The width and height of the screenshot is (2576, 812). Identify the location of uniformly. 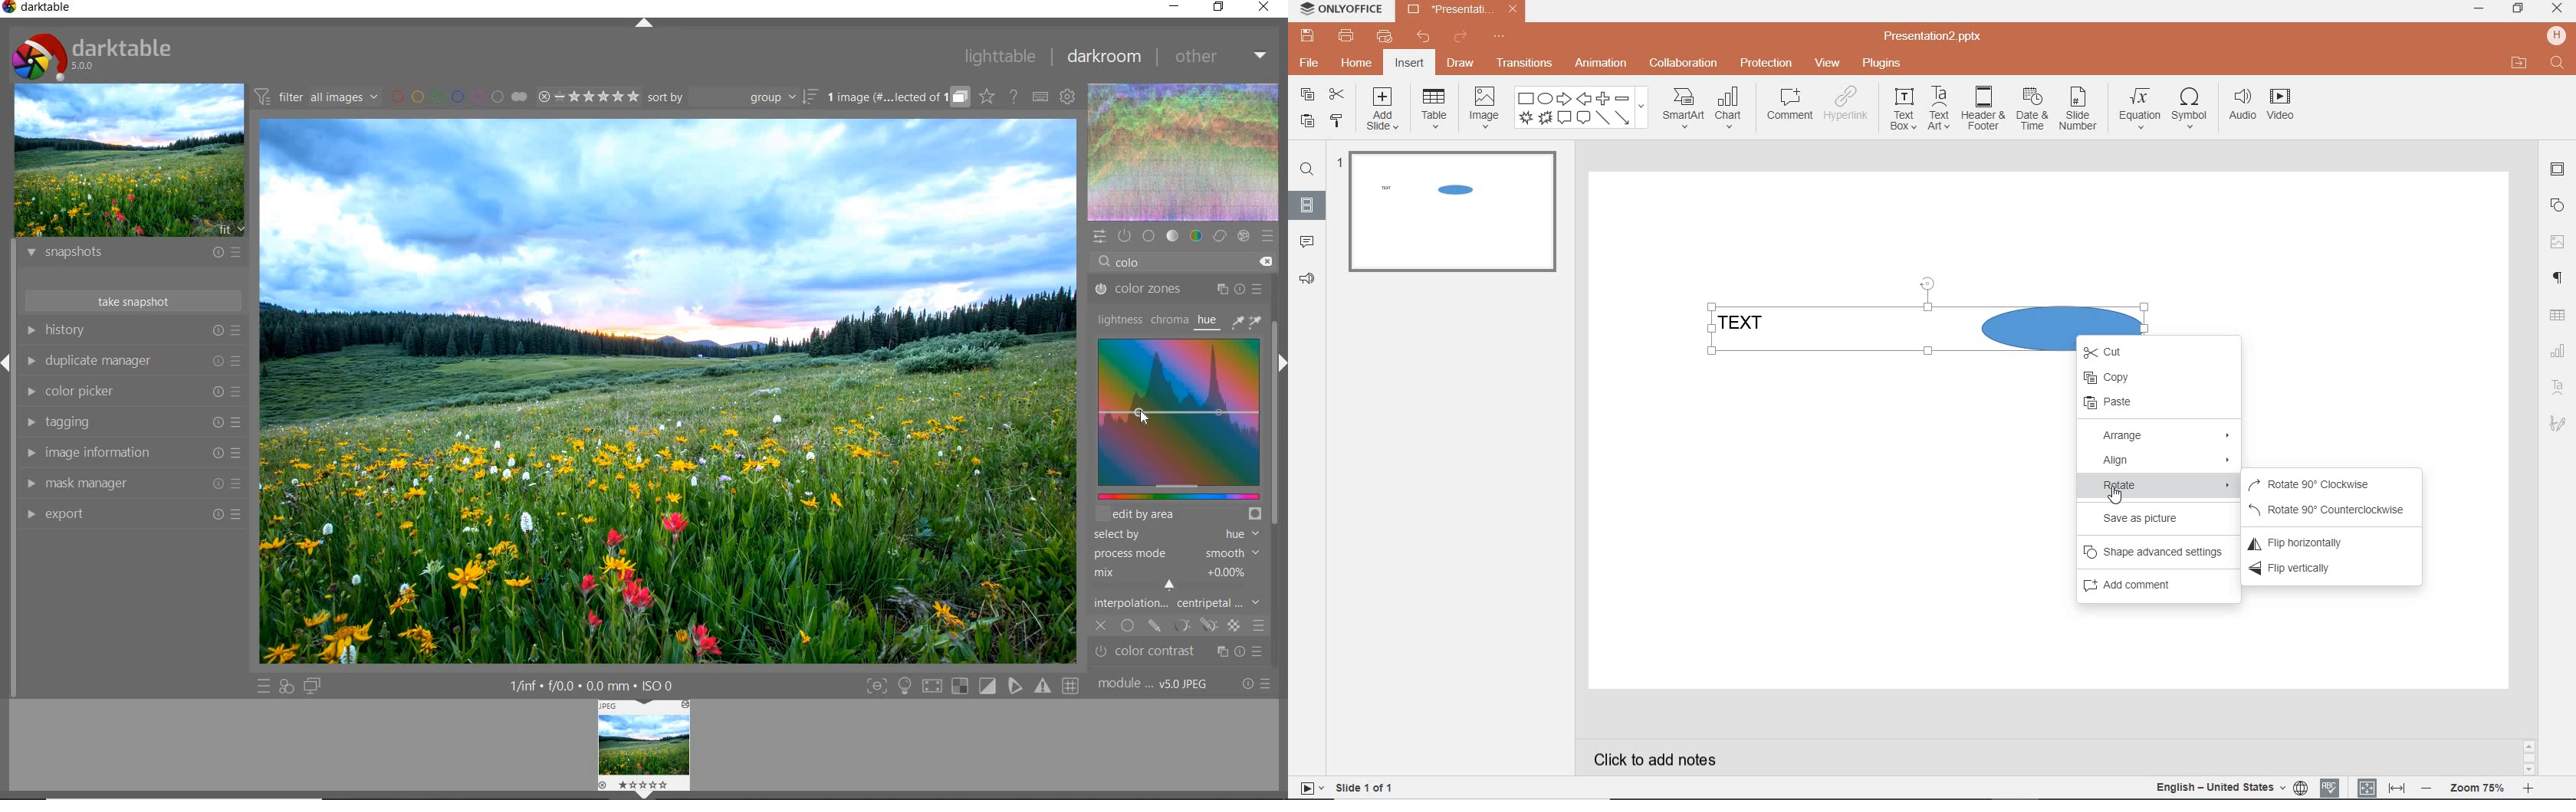
(1129, 626).